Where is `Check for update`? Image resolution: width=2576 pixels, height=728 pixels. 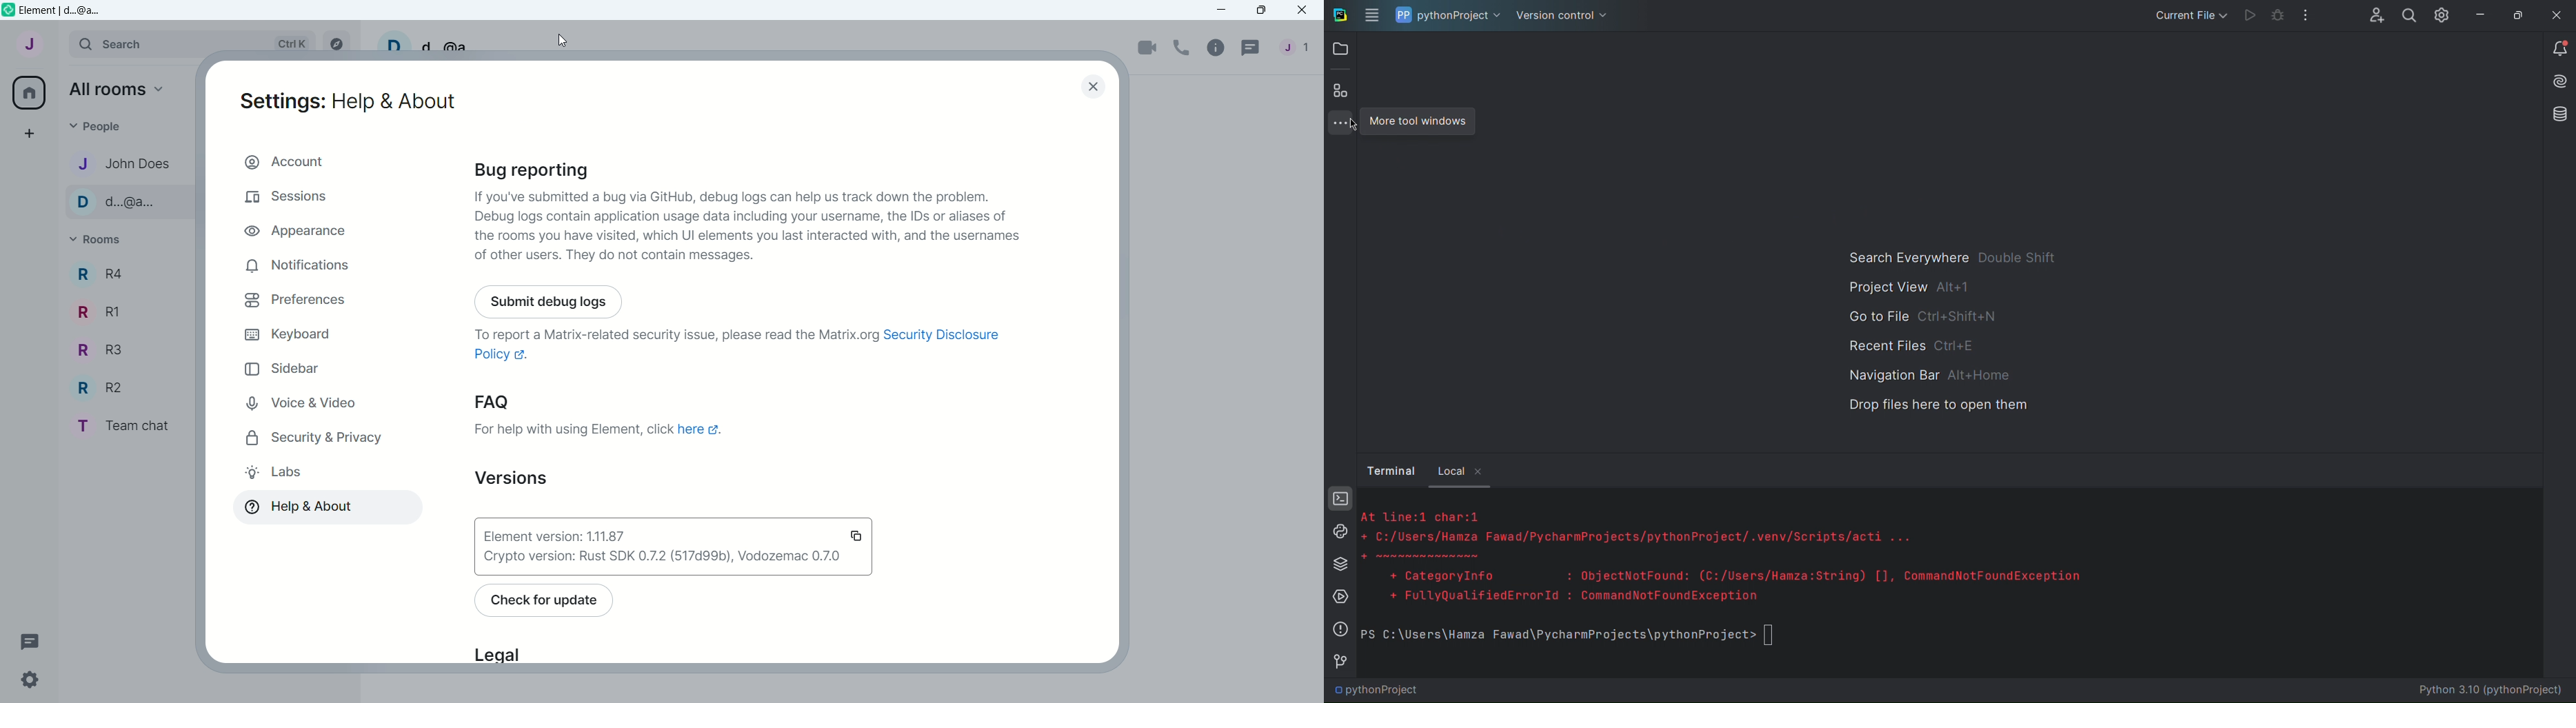 Check for update is located at coordinates (565, 602).